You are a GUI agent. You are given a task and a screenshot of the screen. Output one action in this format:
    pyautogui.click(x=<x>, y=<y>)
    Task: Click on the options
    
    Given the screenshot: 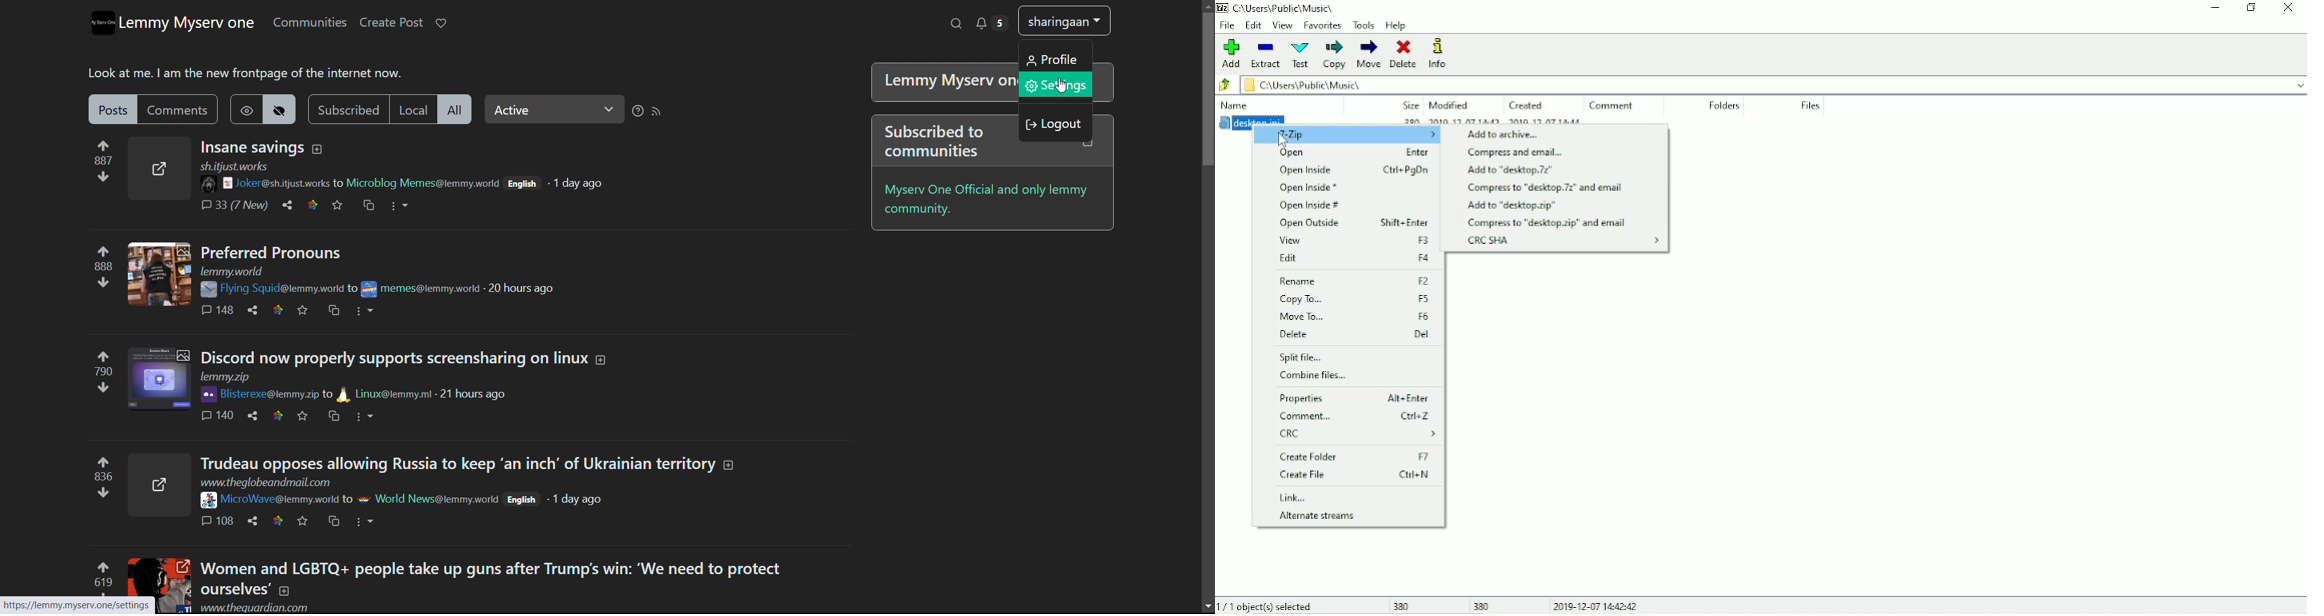 What is the action you would take?
    pyautogui.click(x=365, y=417)
    